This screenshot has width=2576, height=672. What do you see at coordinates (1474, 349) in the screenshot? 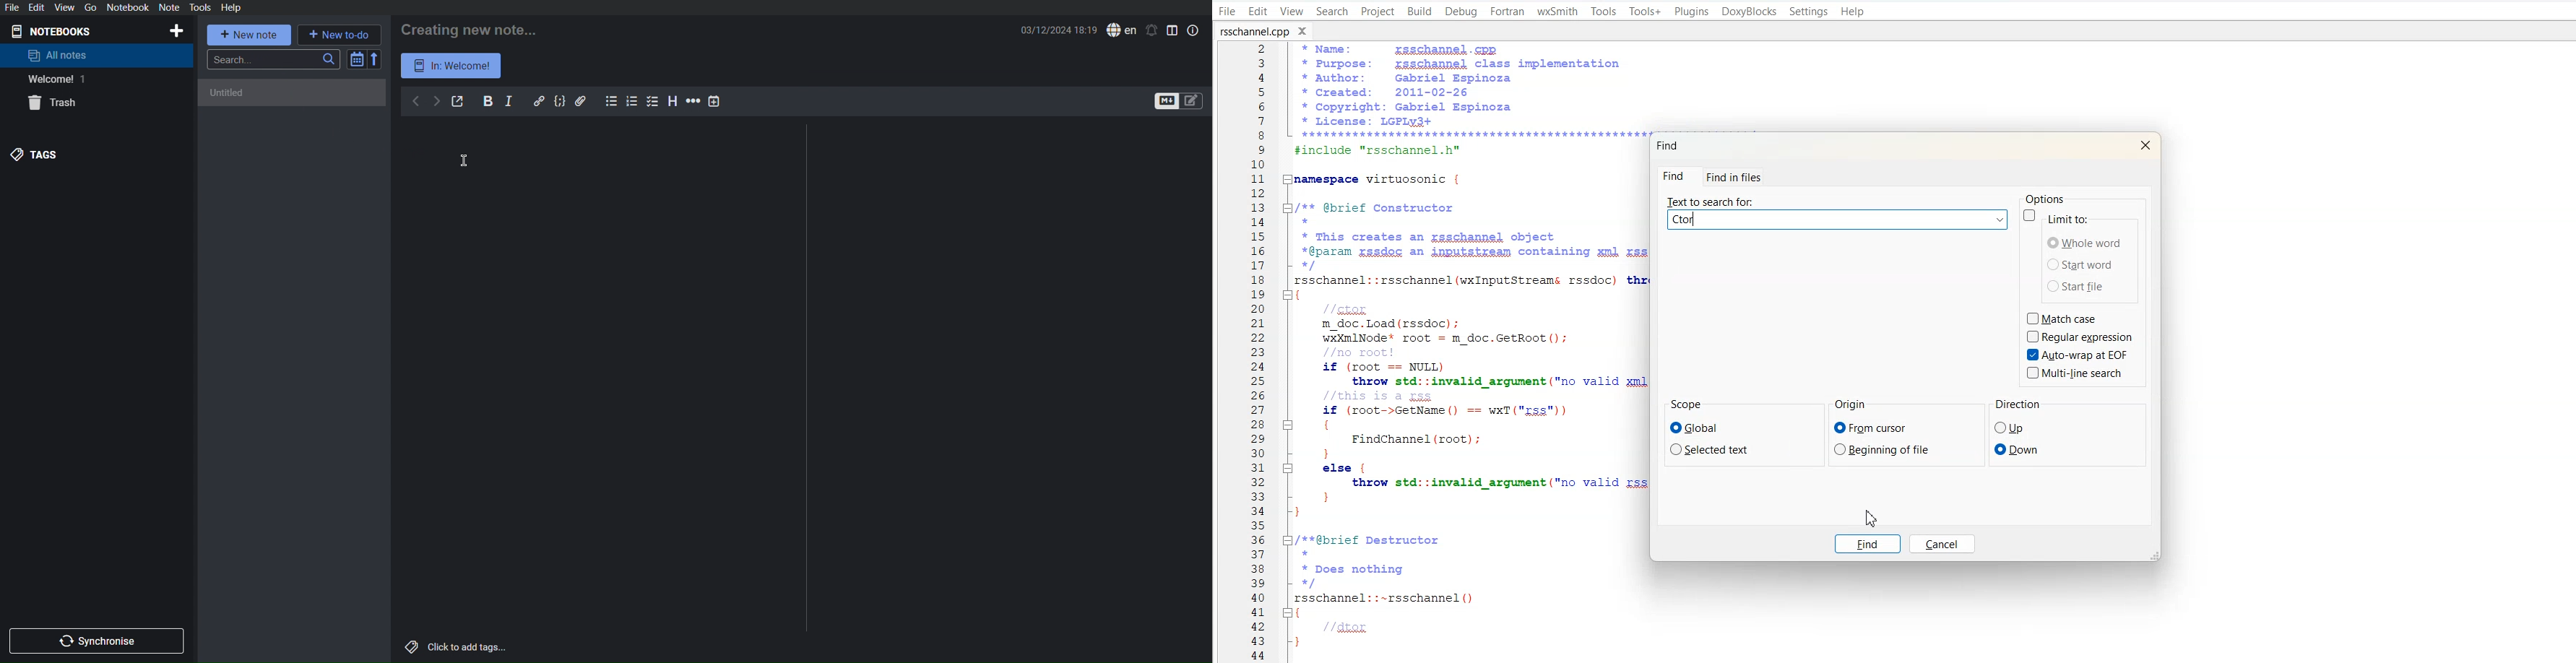
I see `+Name: rsschannel.cpp* Purpose:  zsschanpel class implementation* Ruthor: Gabriel Espinoza* Created: 2011-02-26* Copyright: Gabriel Espinoza* License: LGPLy3+LT TTY]#include "rsschannel.h”namespace virtuosonic {/** @brief Constructor** This creates an zsschanpel object*@param gssdoc an ipputstream containing xml zss dataxrsschannel::rsschannel (wxInputStreams rssdoc) throw (std::invalid argument1m_doc. Load (rssdoc) ;wxXmlNode* root = m_doc.GetRoot();if (root == NULL)throw std::invalid argument ("no valid zml data found");if (root->GetName() == wxT("rss"))] {FindChannel (root) ;: }| else {throw std::invalid argument ("no valid rss data found");] }}/**@brief Destructor** Does nothingxrsschannel::-~rsschannel()1//dtor}` at bounding box center [1474, 349].